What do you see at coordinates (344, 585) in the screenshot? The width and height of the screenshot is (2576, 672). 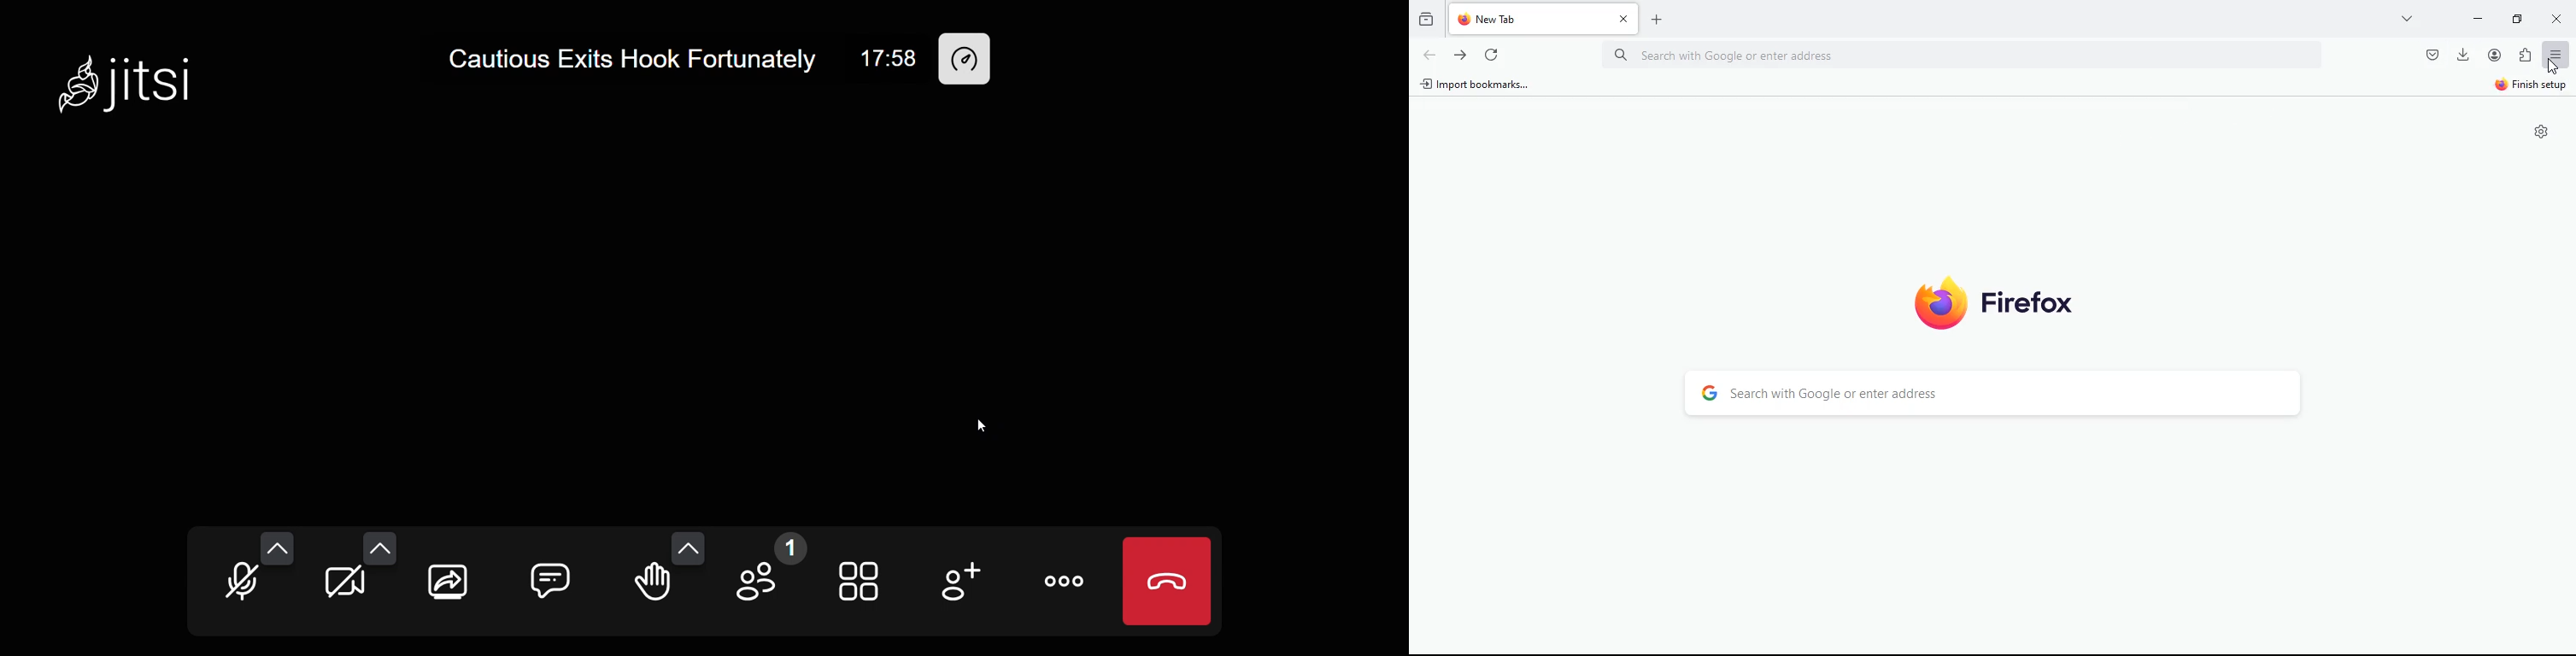 I see `camera` at bounding box center [344, 585].